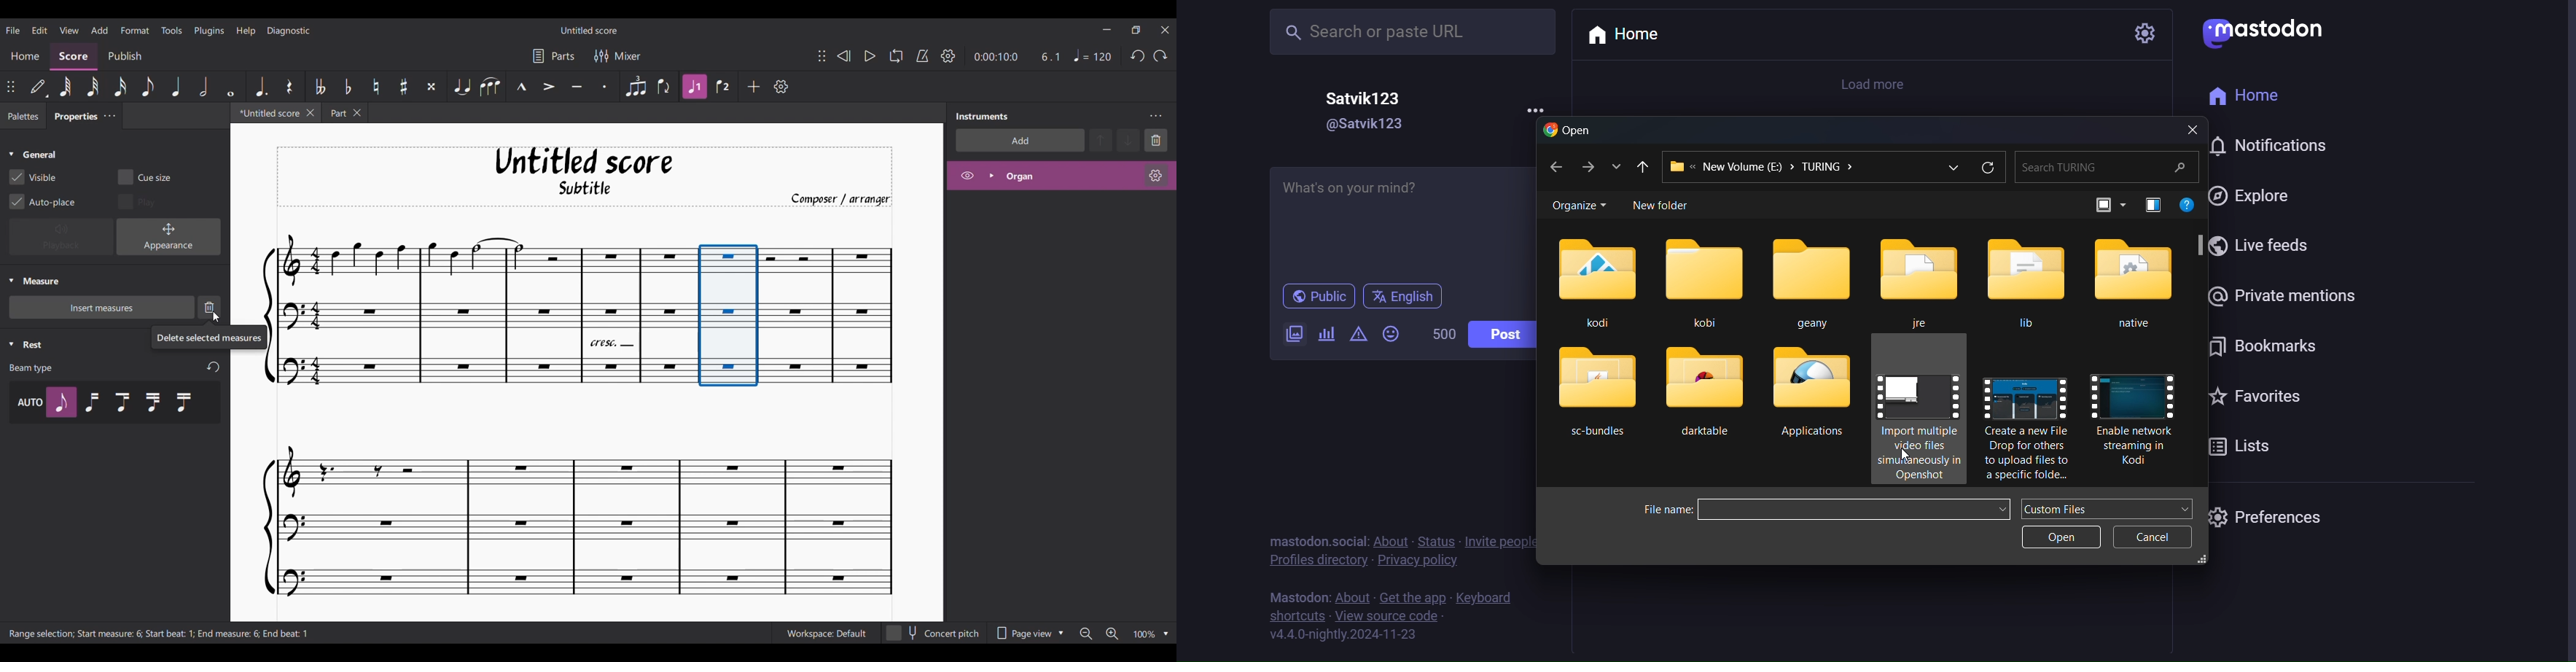 Image resolution: width=2576 pixels, height=672 pixels. I want to click on Staccato, so click(607, 87).